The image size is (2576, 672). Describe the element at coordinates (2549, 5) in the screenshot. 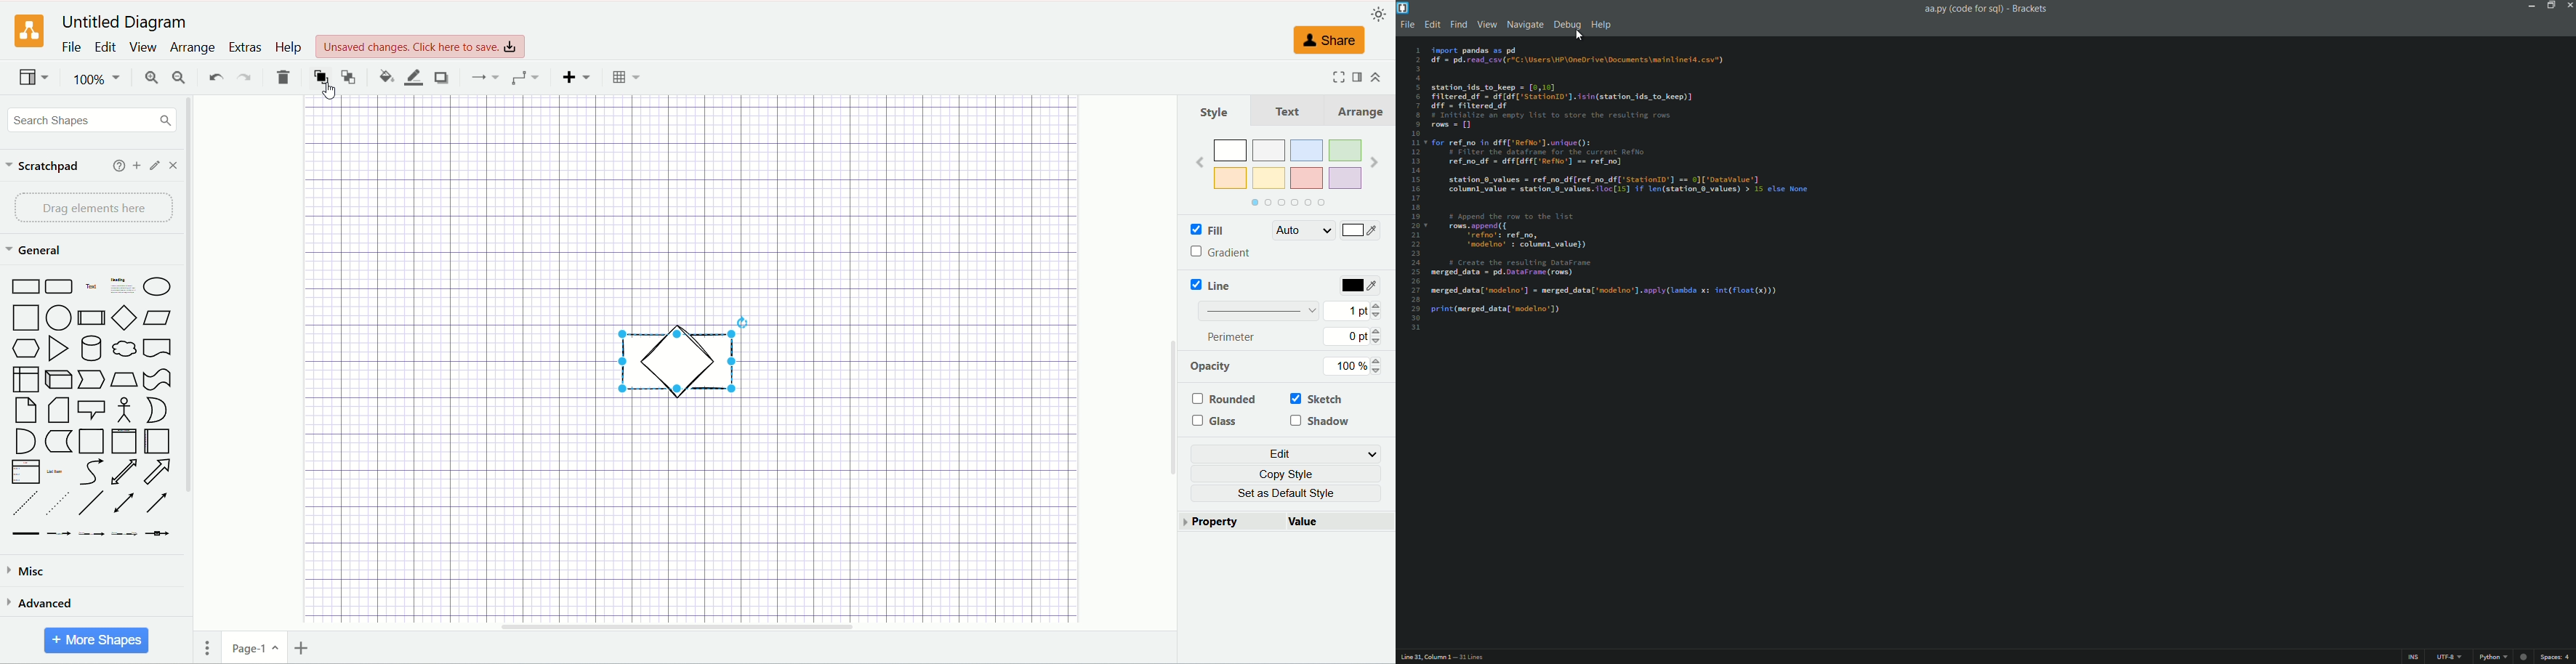

I see `maximize` at that location.